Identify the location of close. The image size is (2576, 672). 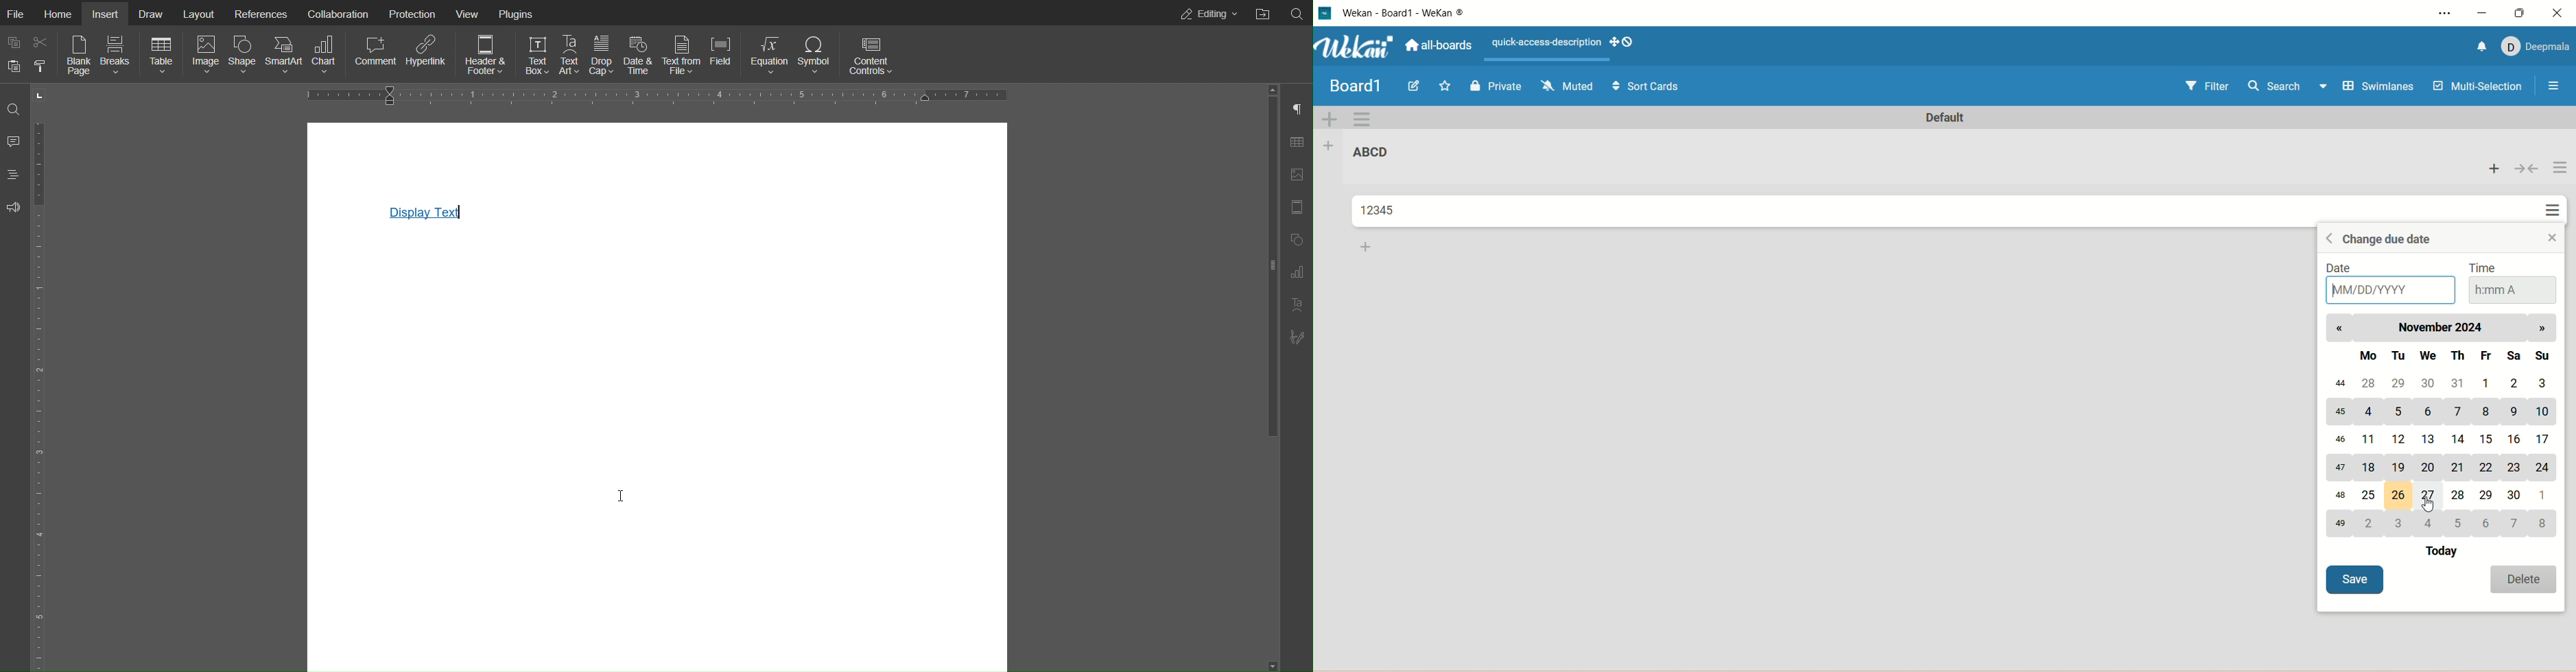
(2550, 239).